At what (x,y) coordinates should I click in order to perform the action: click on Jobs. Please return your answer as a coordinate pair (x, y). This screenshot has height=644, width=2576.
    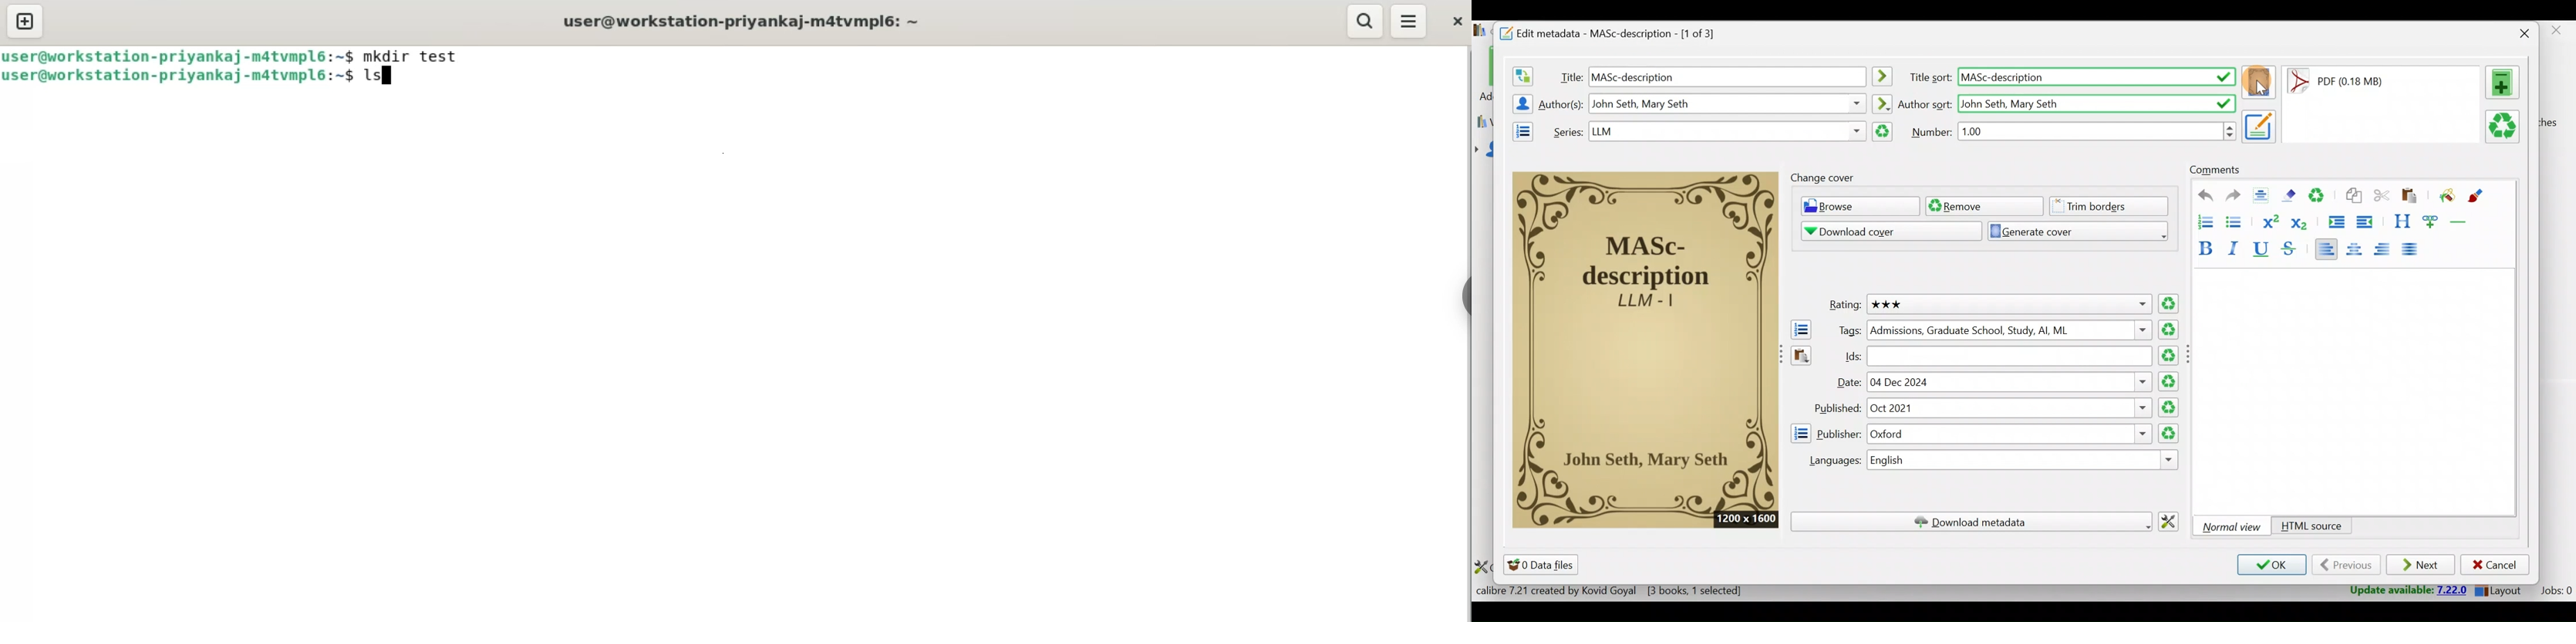
    Looking at the image, I should click on (2555, 592).